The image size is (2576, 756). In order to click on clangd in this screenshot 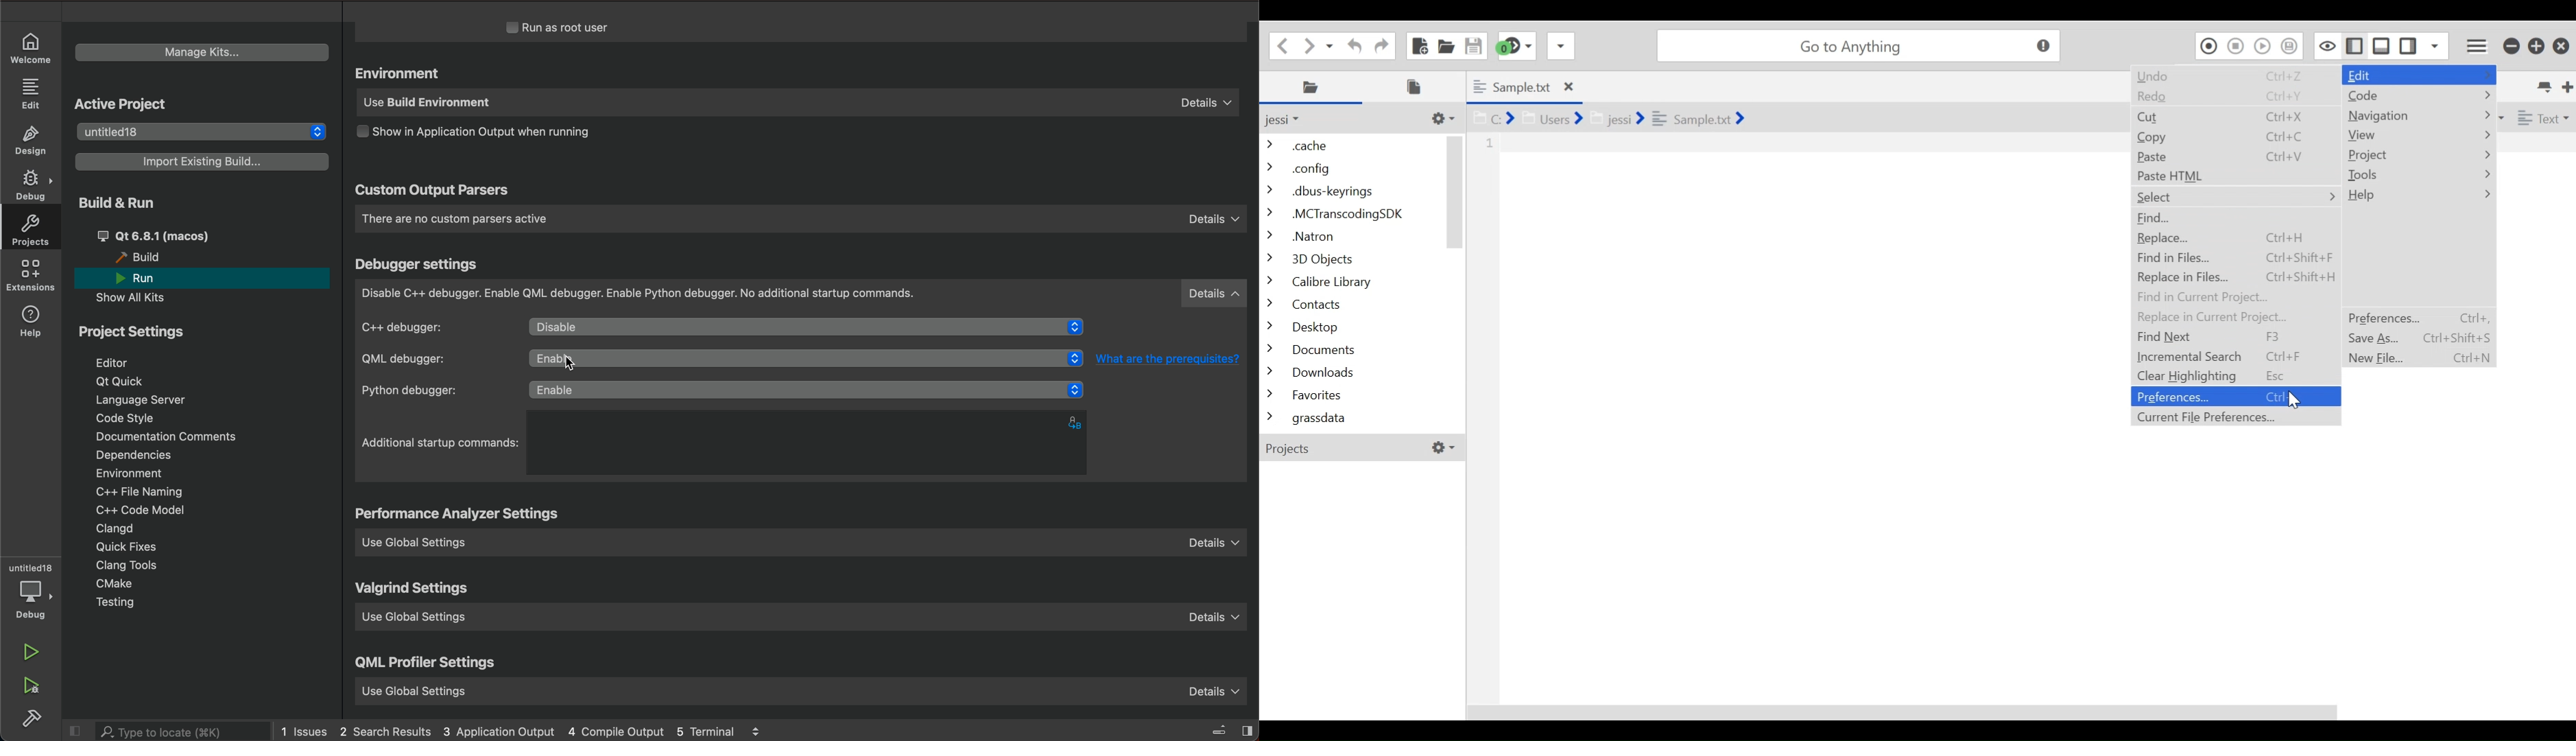, I will do `click(116, 529)`.